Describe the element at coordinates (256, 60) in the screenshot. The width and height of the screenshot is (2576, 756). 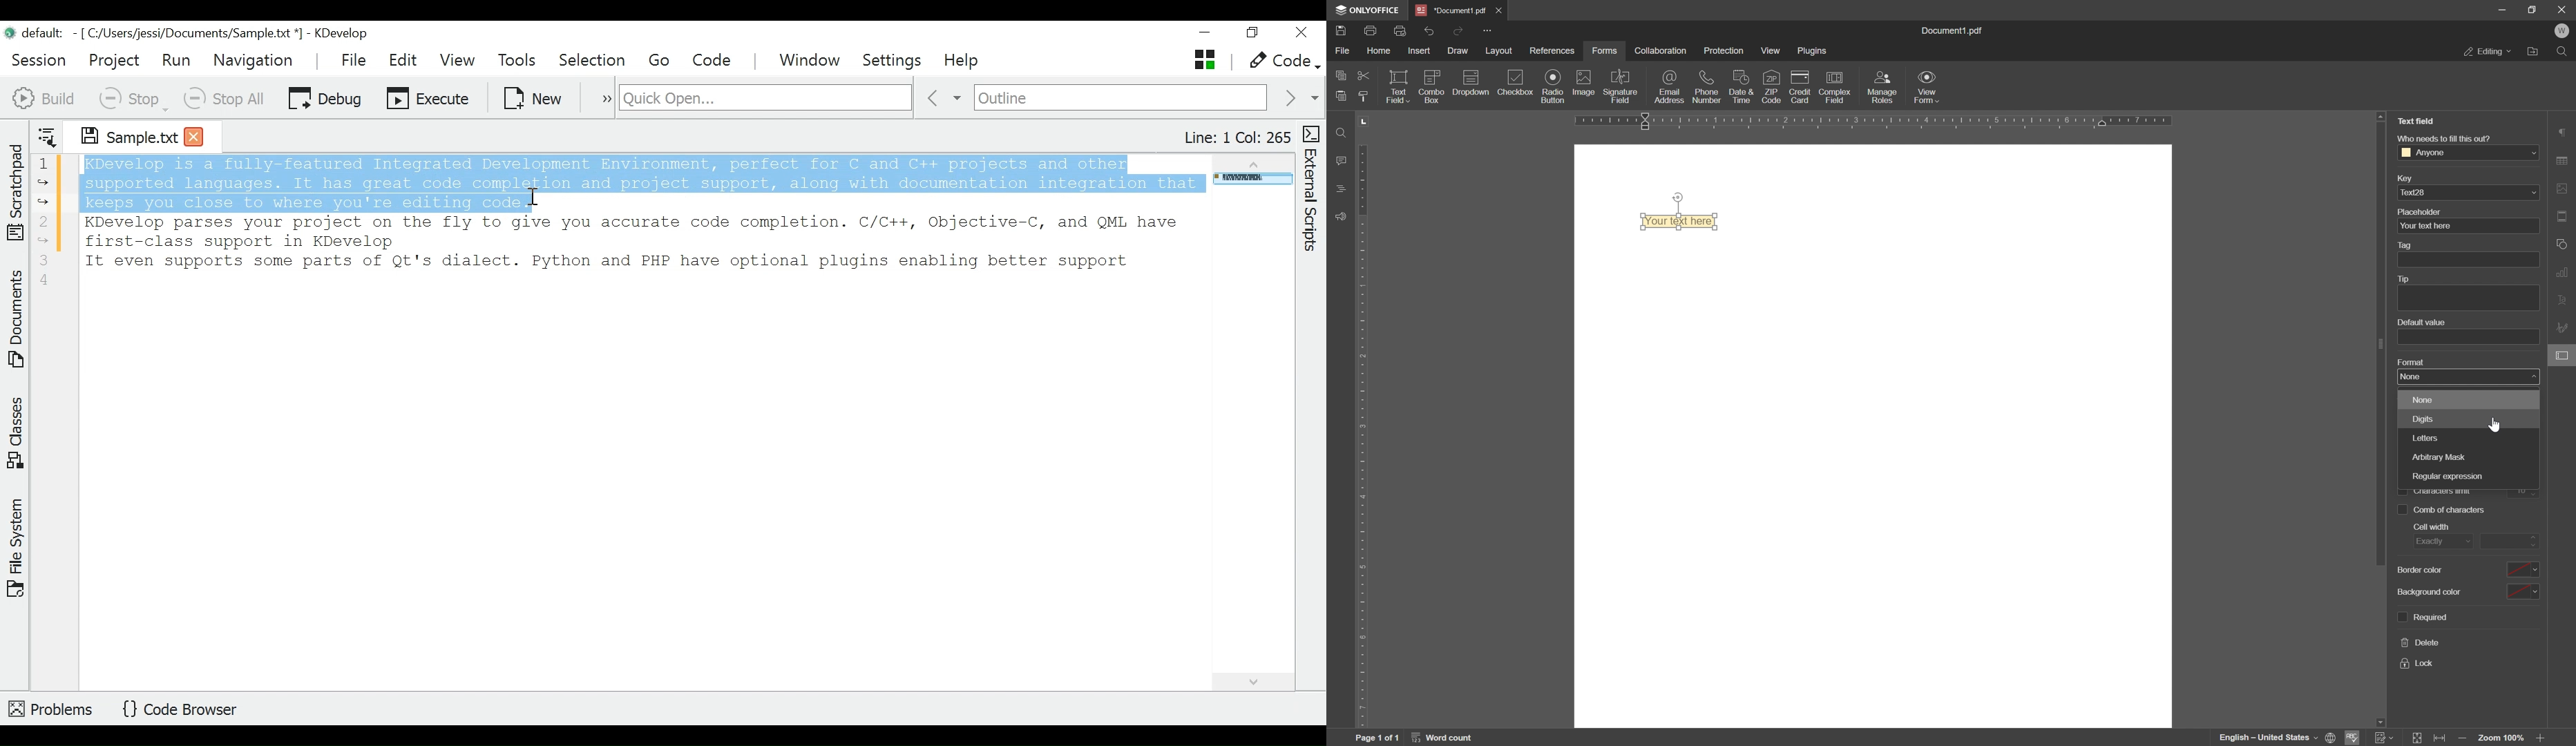
I see `Navigation` at that location.